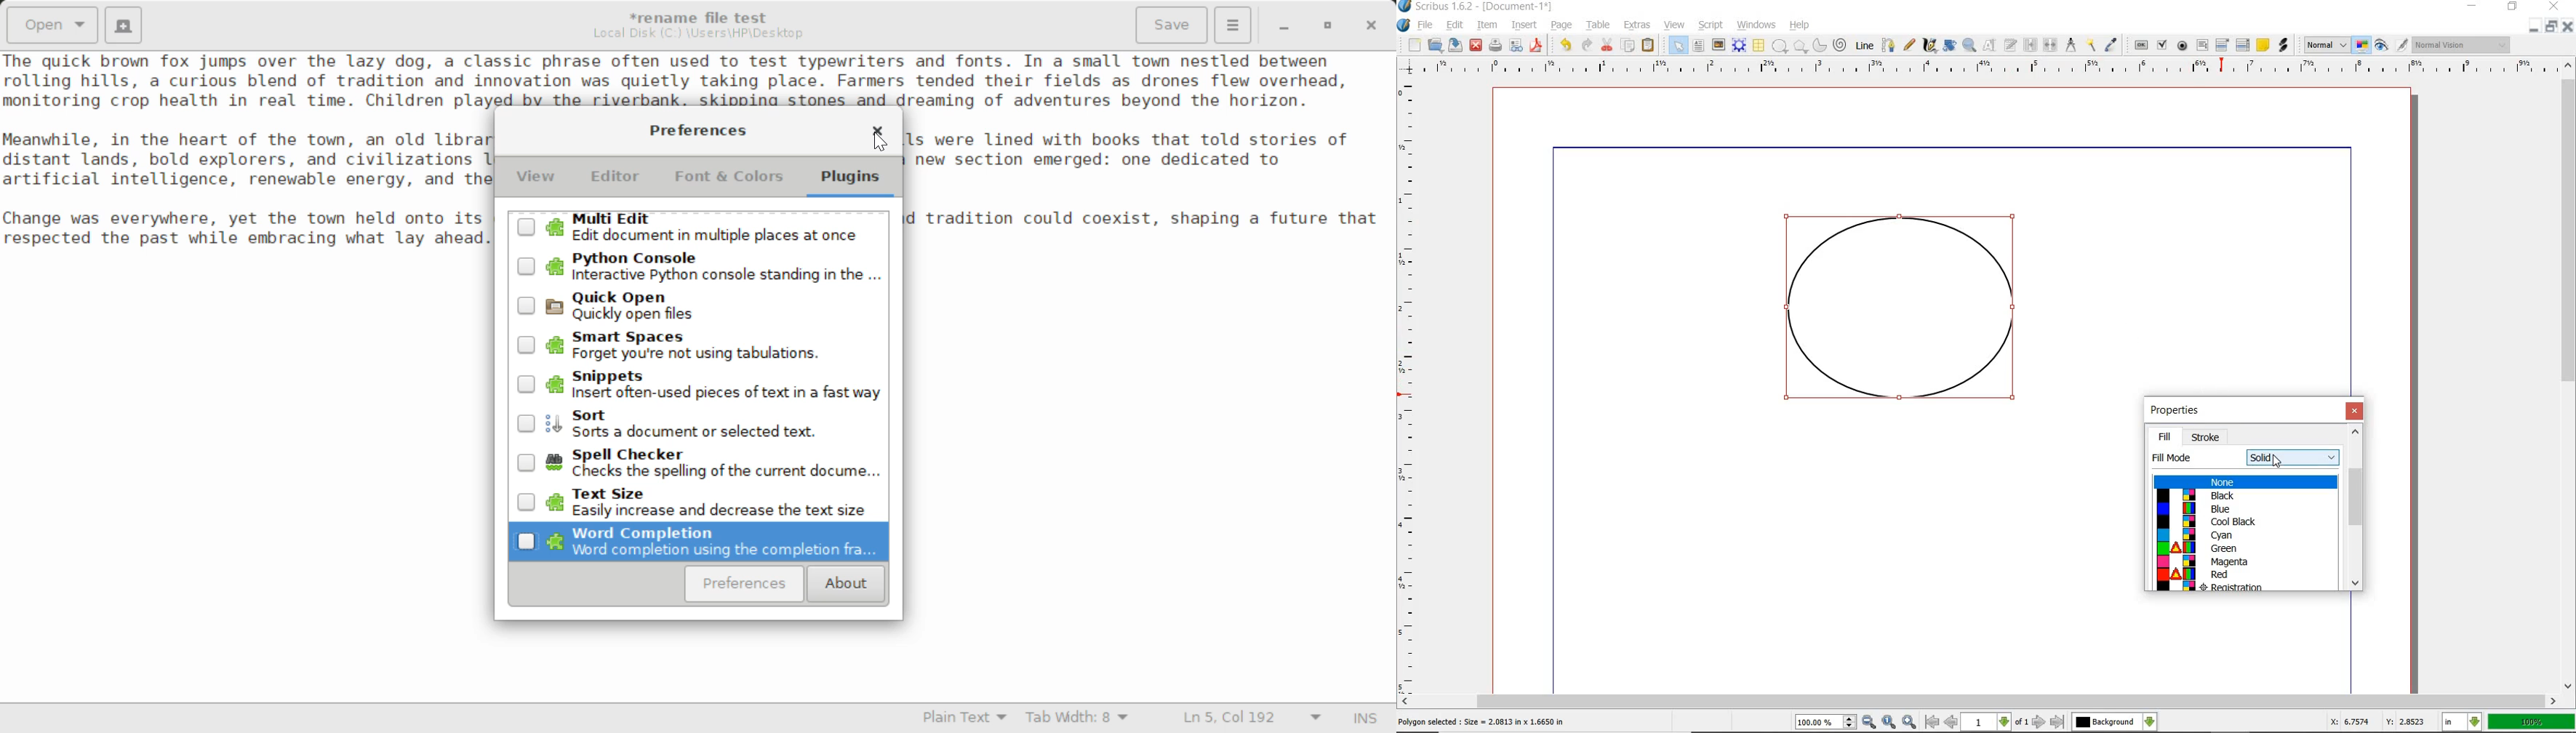 The image size is (2576, 756). What do you see at coordinates (2188, 411) in the screenshot?
I see `properties` at bounding box center [2188, 411].